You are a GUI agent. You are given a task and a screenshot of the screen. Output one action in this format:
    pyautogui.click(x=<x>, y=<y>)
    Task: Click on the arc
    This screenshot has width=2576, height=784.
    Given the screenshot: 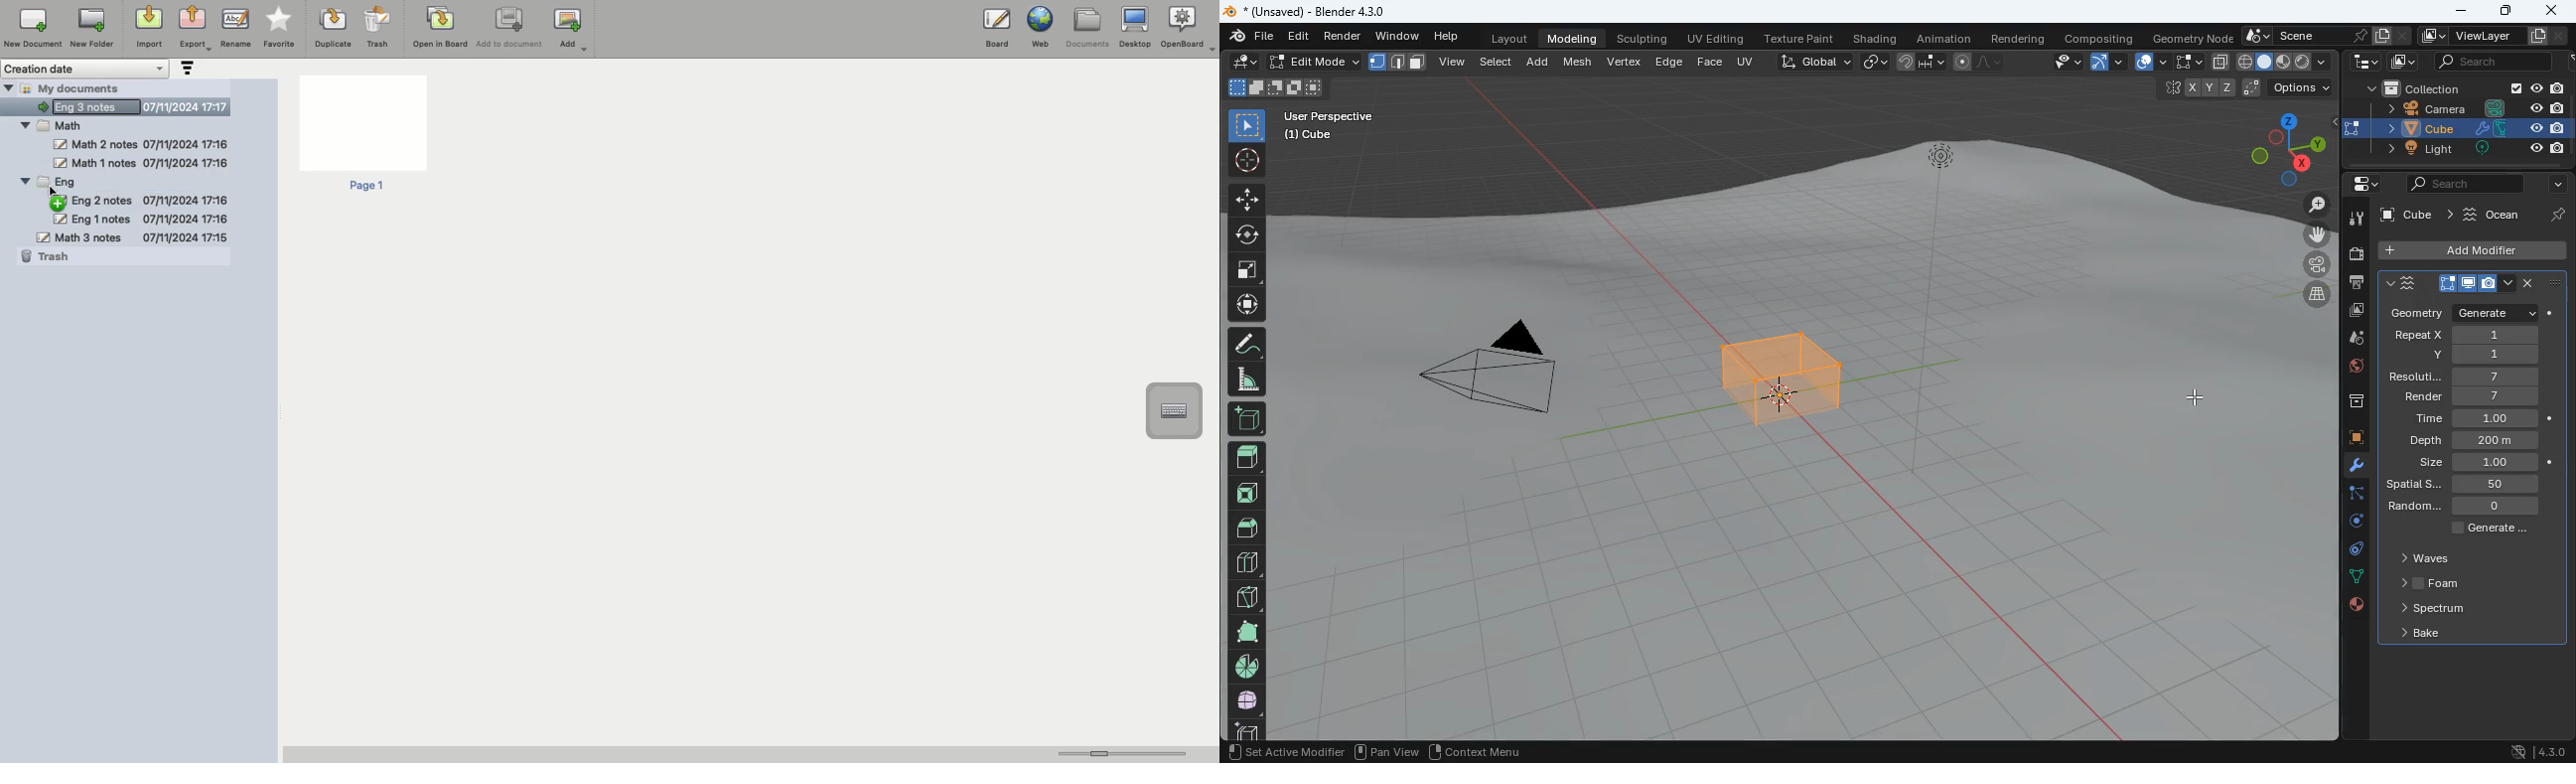 What is the action you would take?
    pyautogui.click(x=2105, y=64)
    